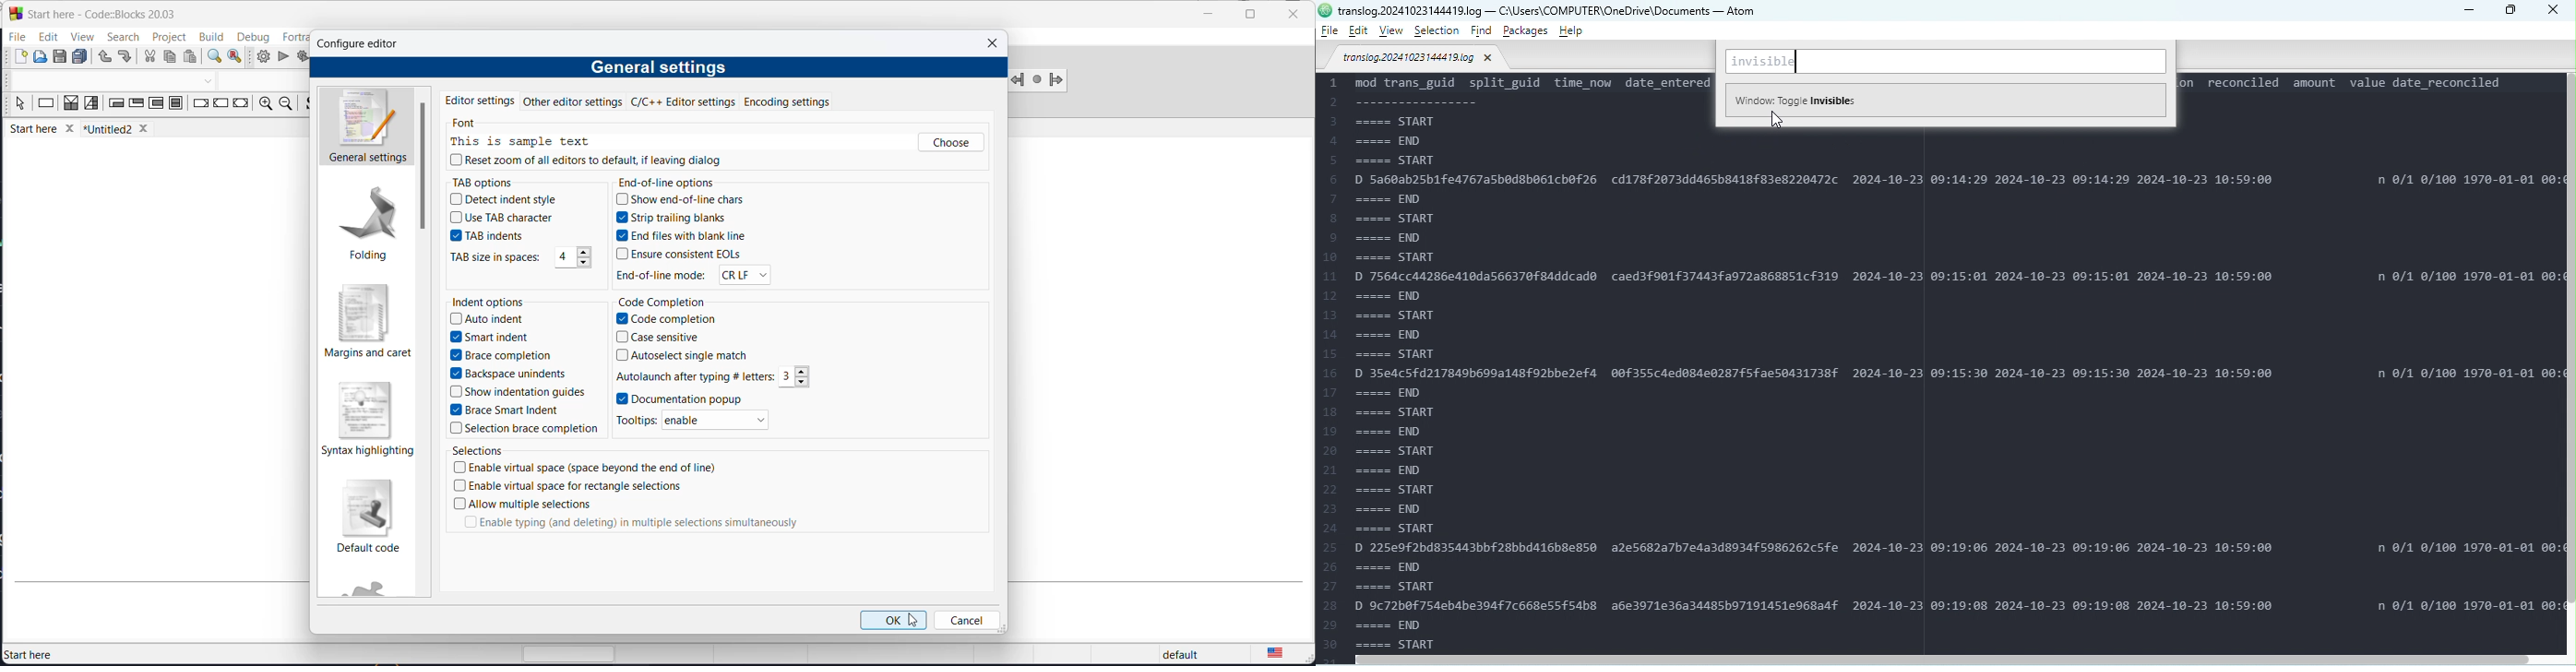 The width and height of the screenshot is (2576, 672). What do you see at coordinates (577, 486) in the screenshot?
I see `enable virtual space for rectangle selection checkbox` at bounding box center [577, 486].